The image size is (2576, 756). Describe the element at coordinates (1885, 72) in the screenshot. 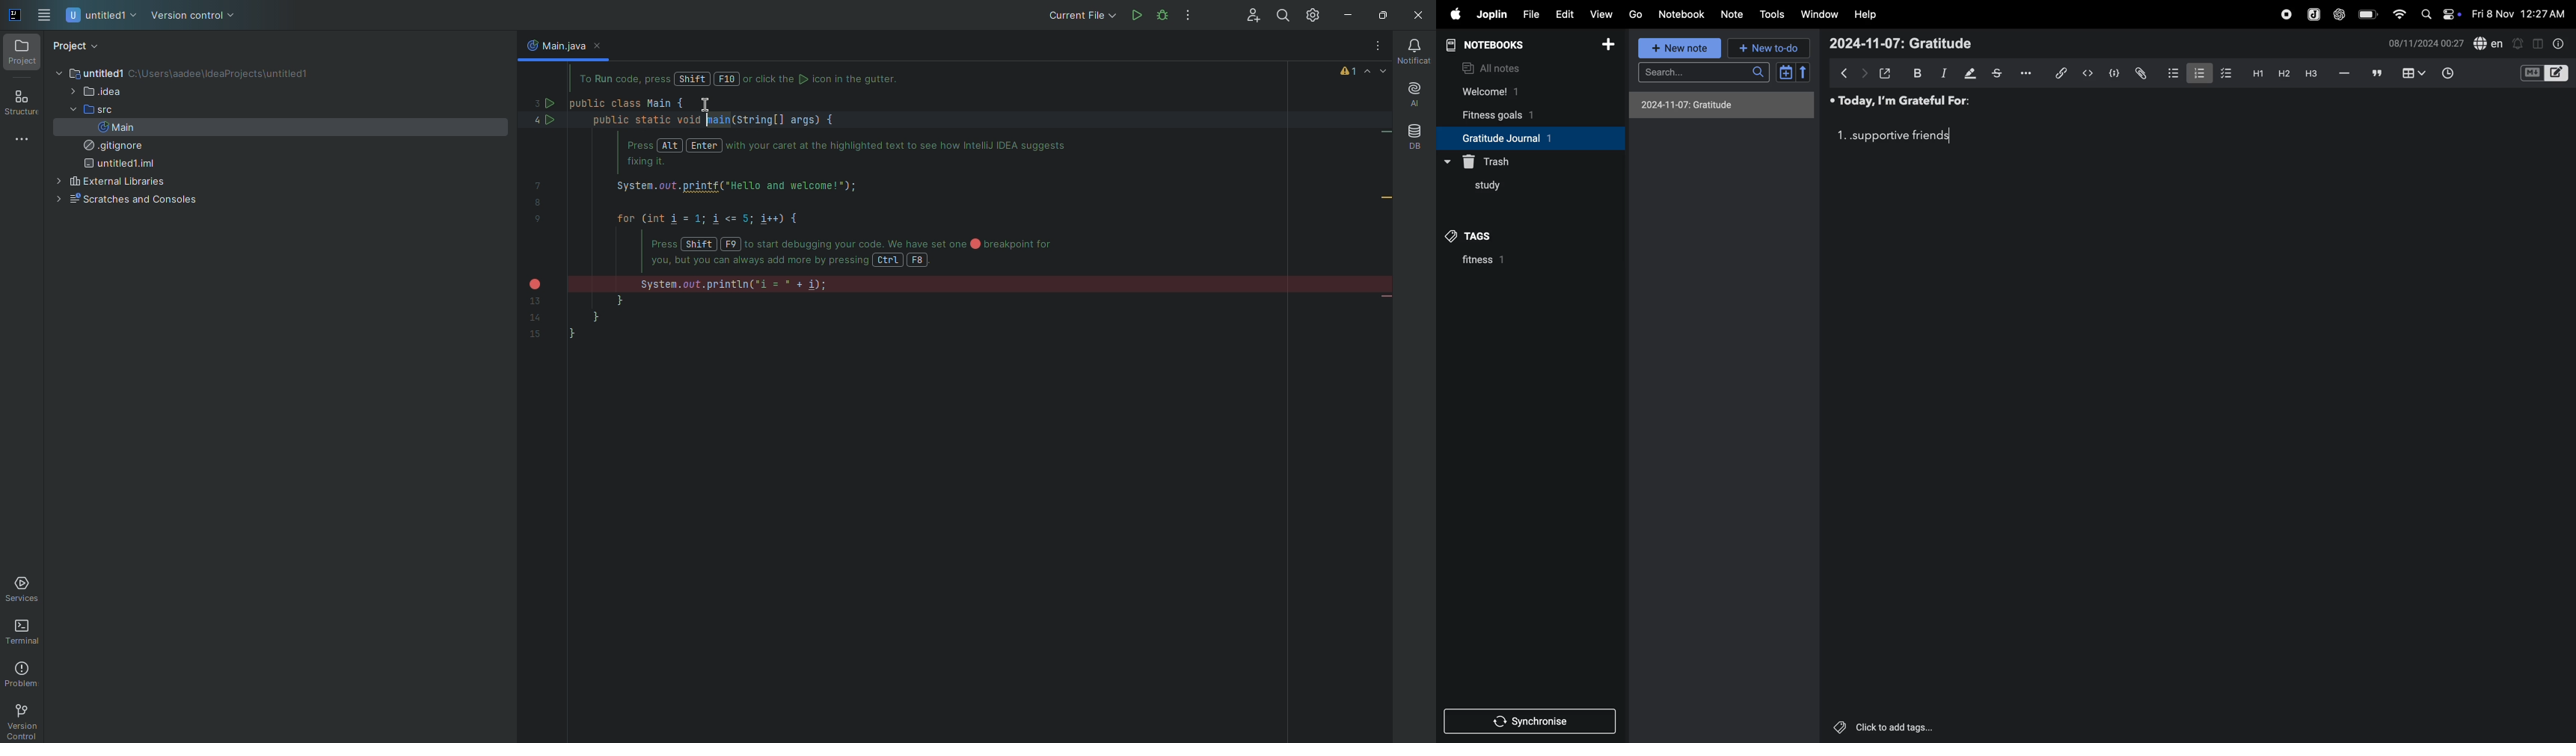

I see `open file` at that location.